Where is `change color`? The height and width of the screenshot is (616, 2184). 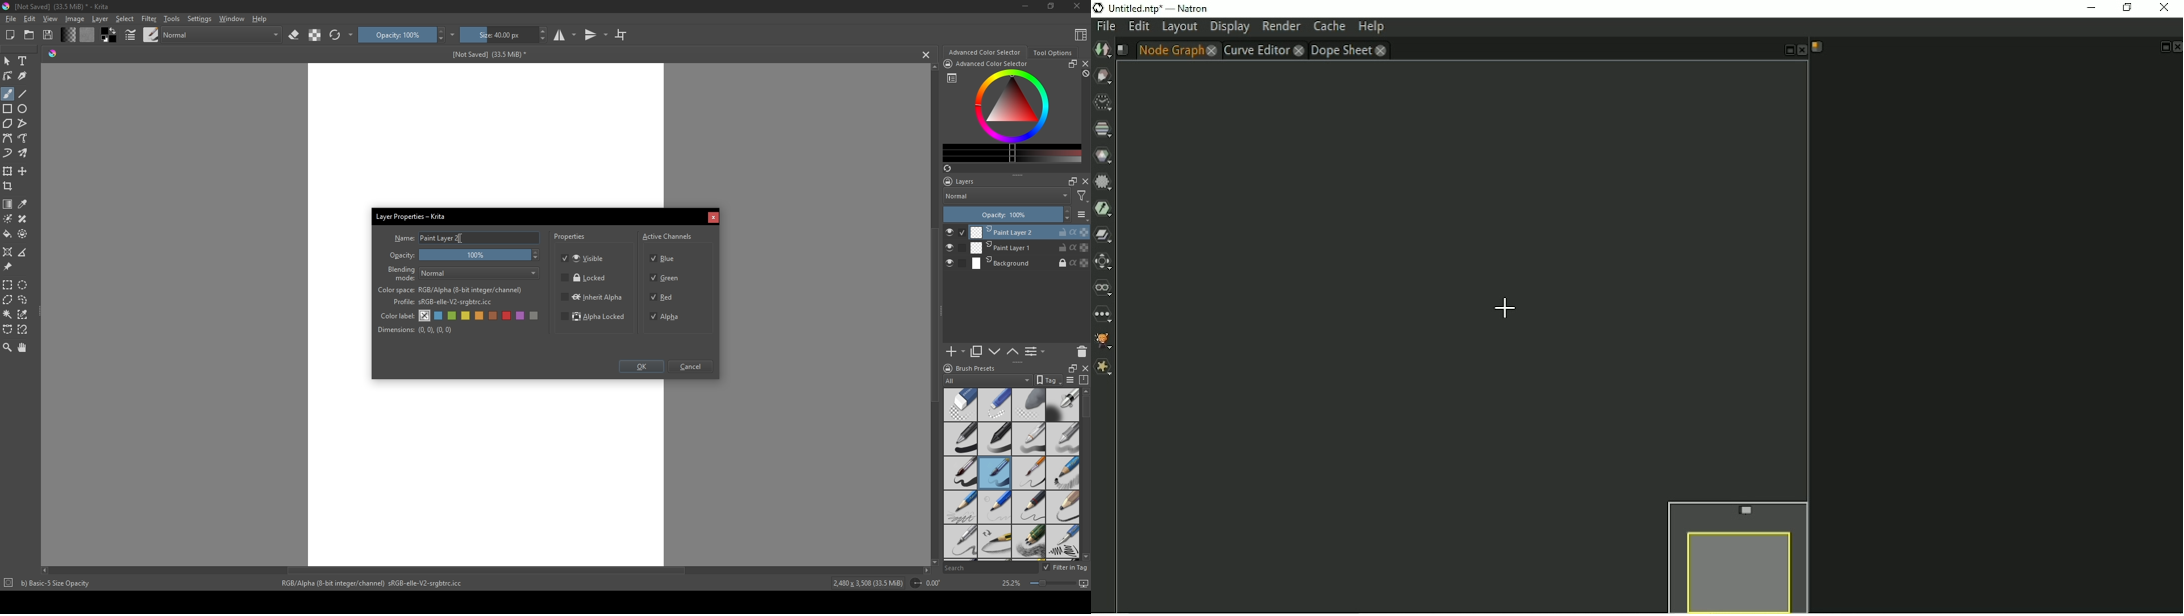
change color is located at coordinates (1013, 153).